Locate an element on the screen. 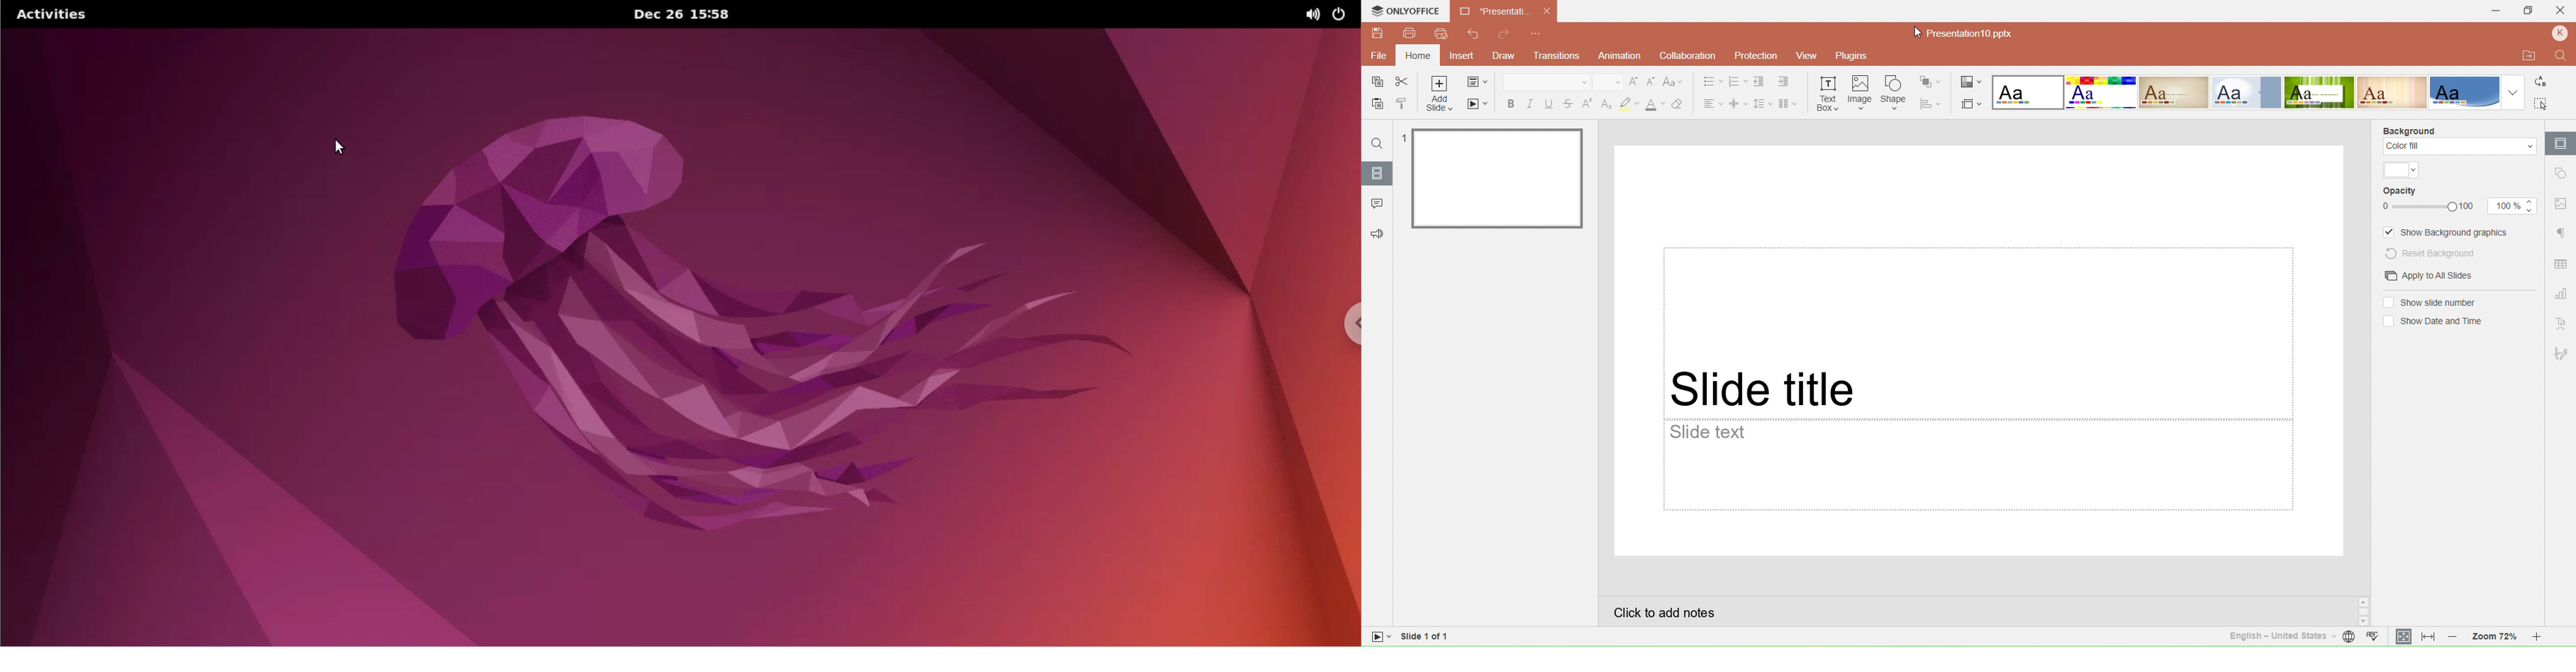  Start slideshow is located at coordinates (1478, 106).